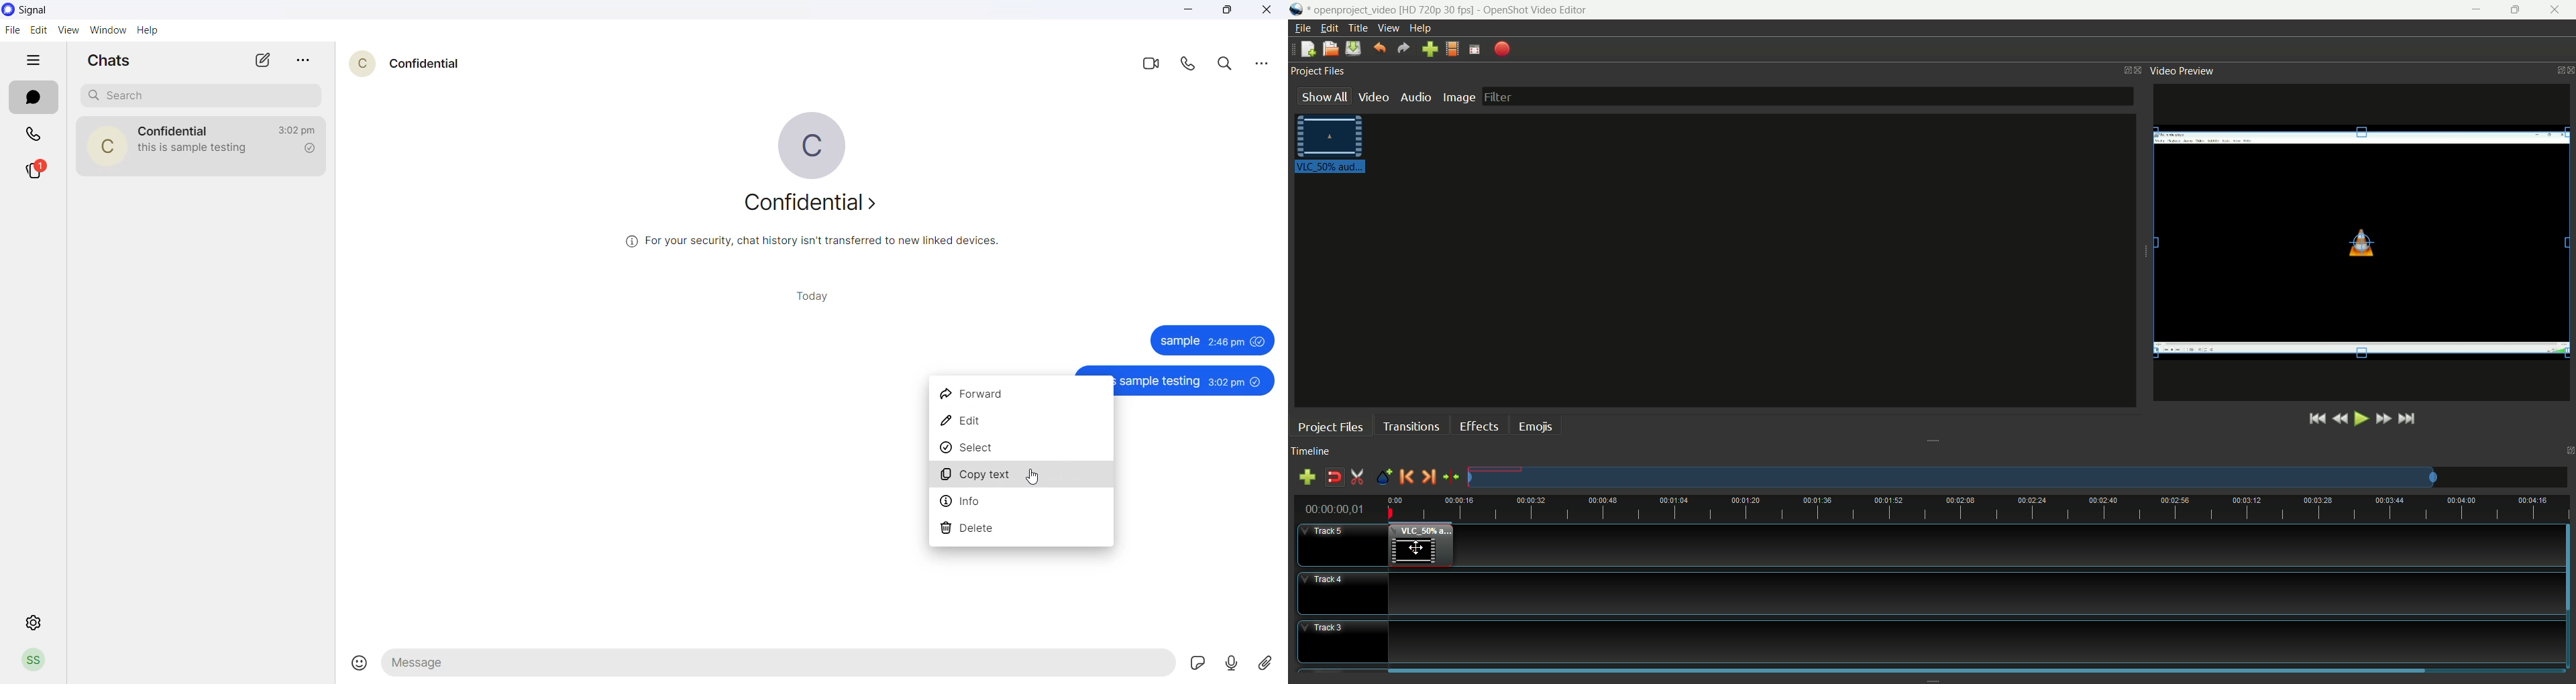  What do you see at coordinates (359, 64) in the screenshot?
I see `profile picture` at bounding box center [359, 64].